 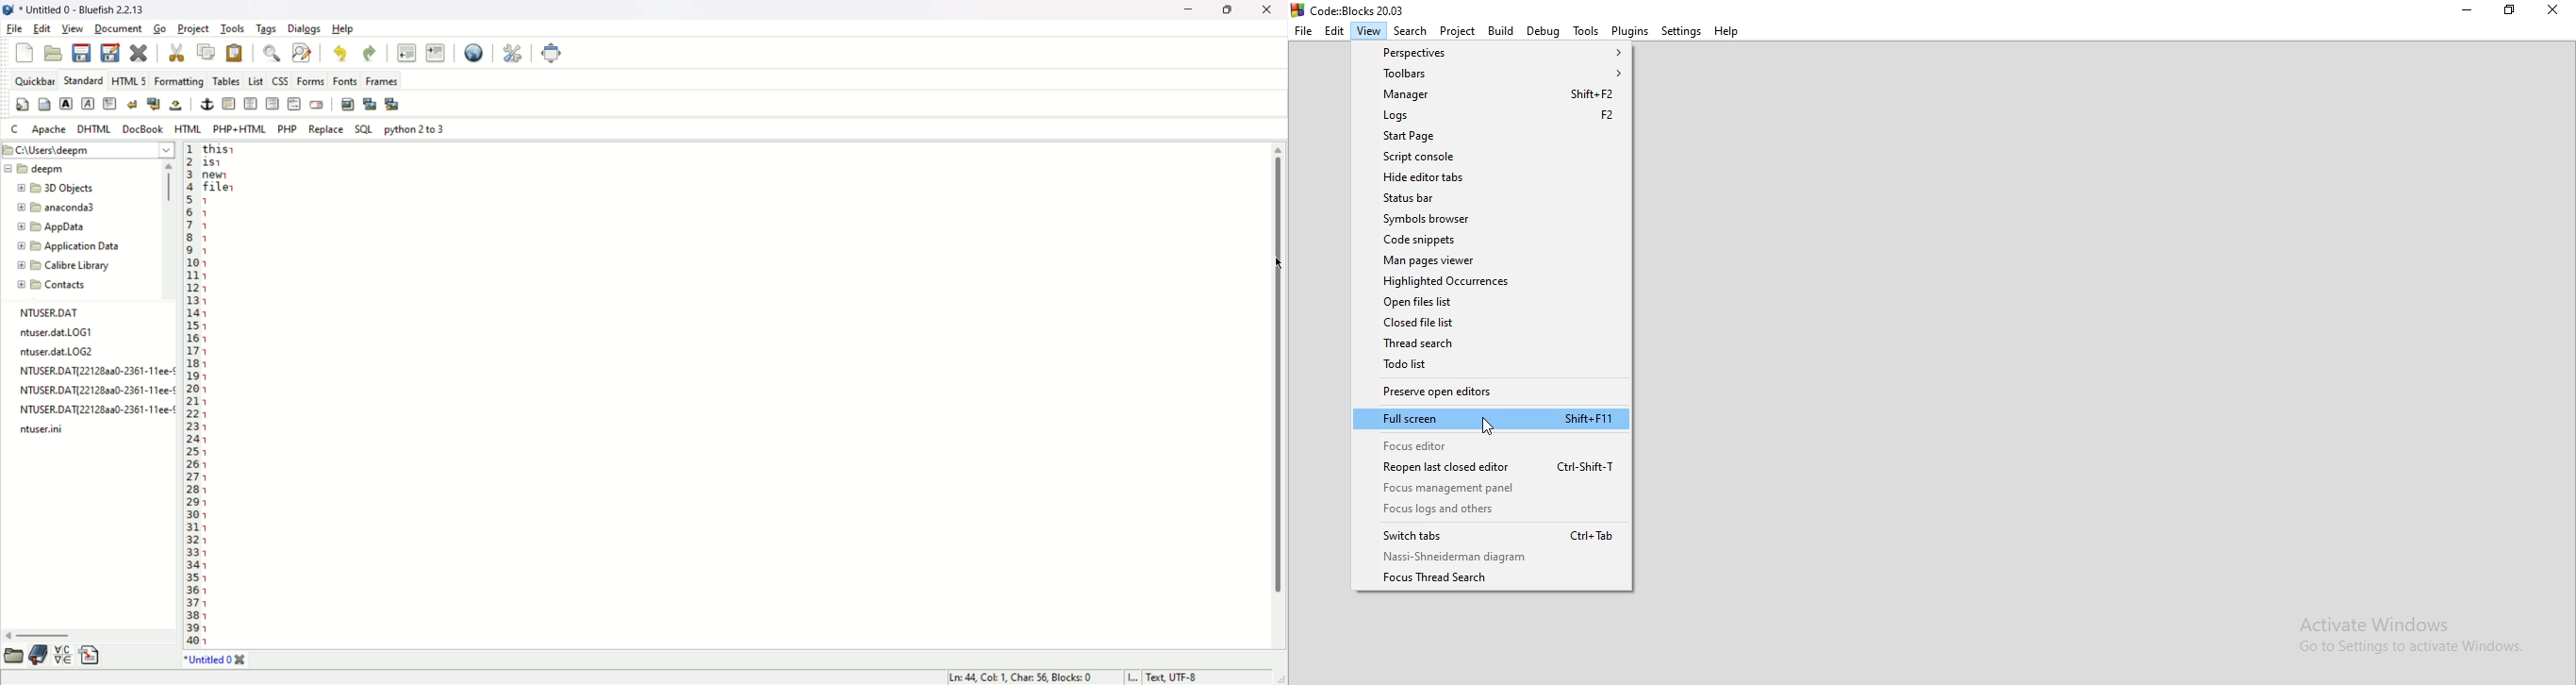 What do you see at coordinates (345, 80) in the screenshot?
I see `fonts` at bounding box center [345, 80].